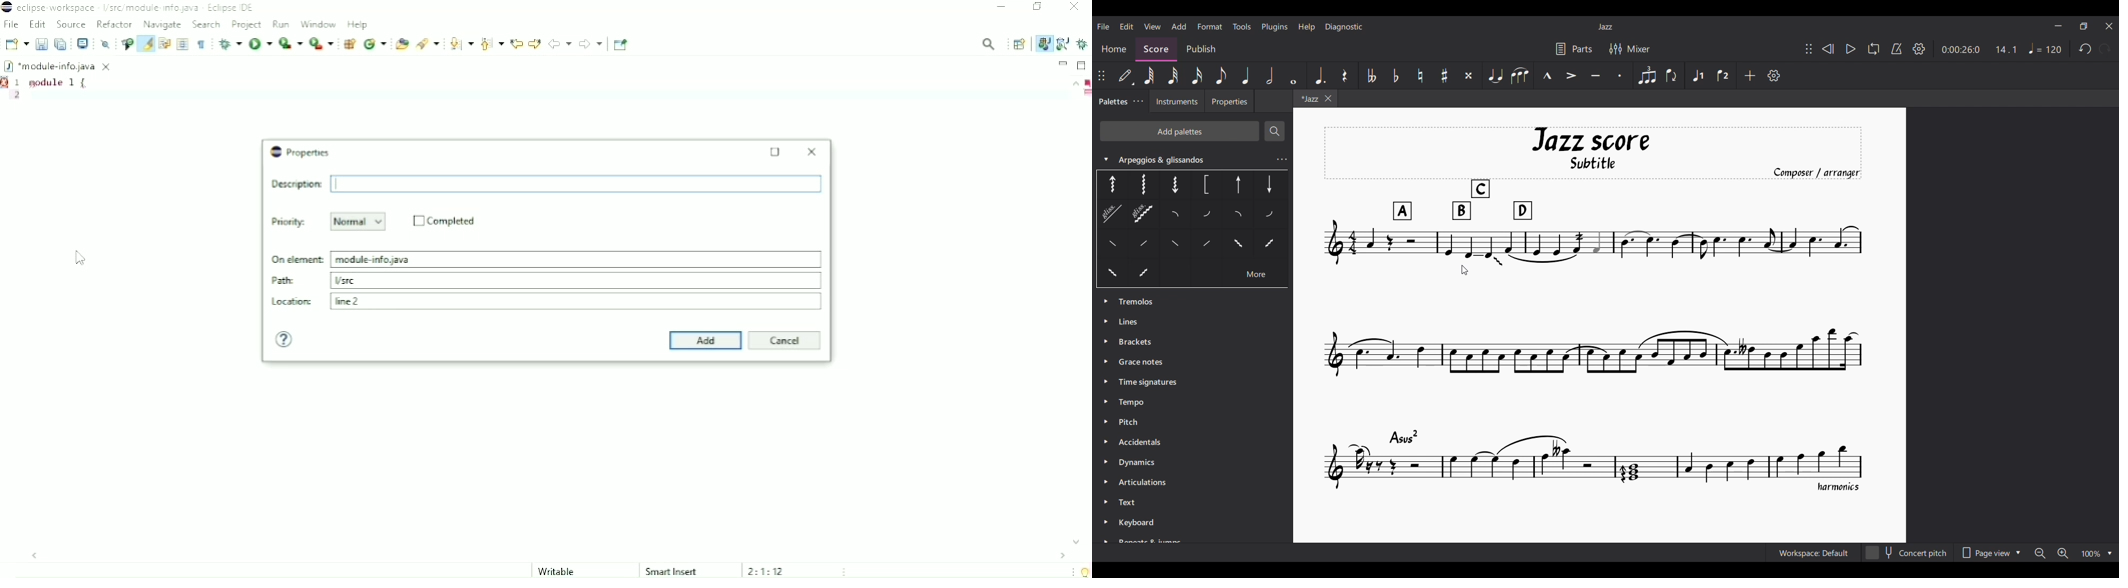 The width and height of the screenshot is (2128, 588). I want to click on Half note, so click(1270, 75).